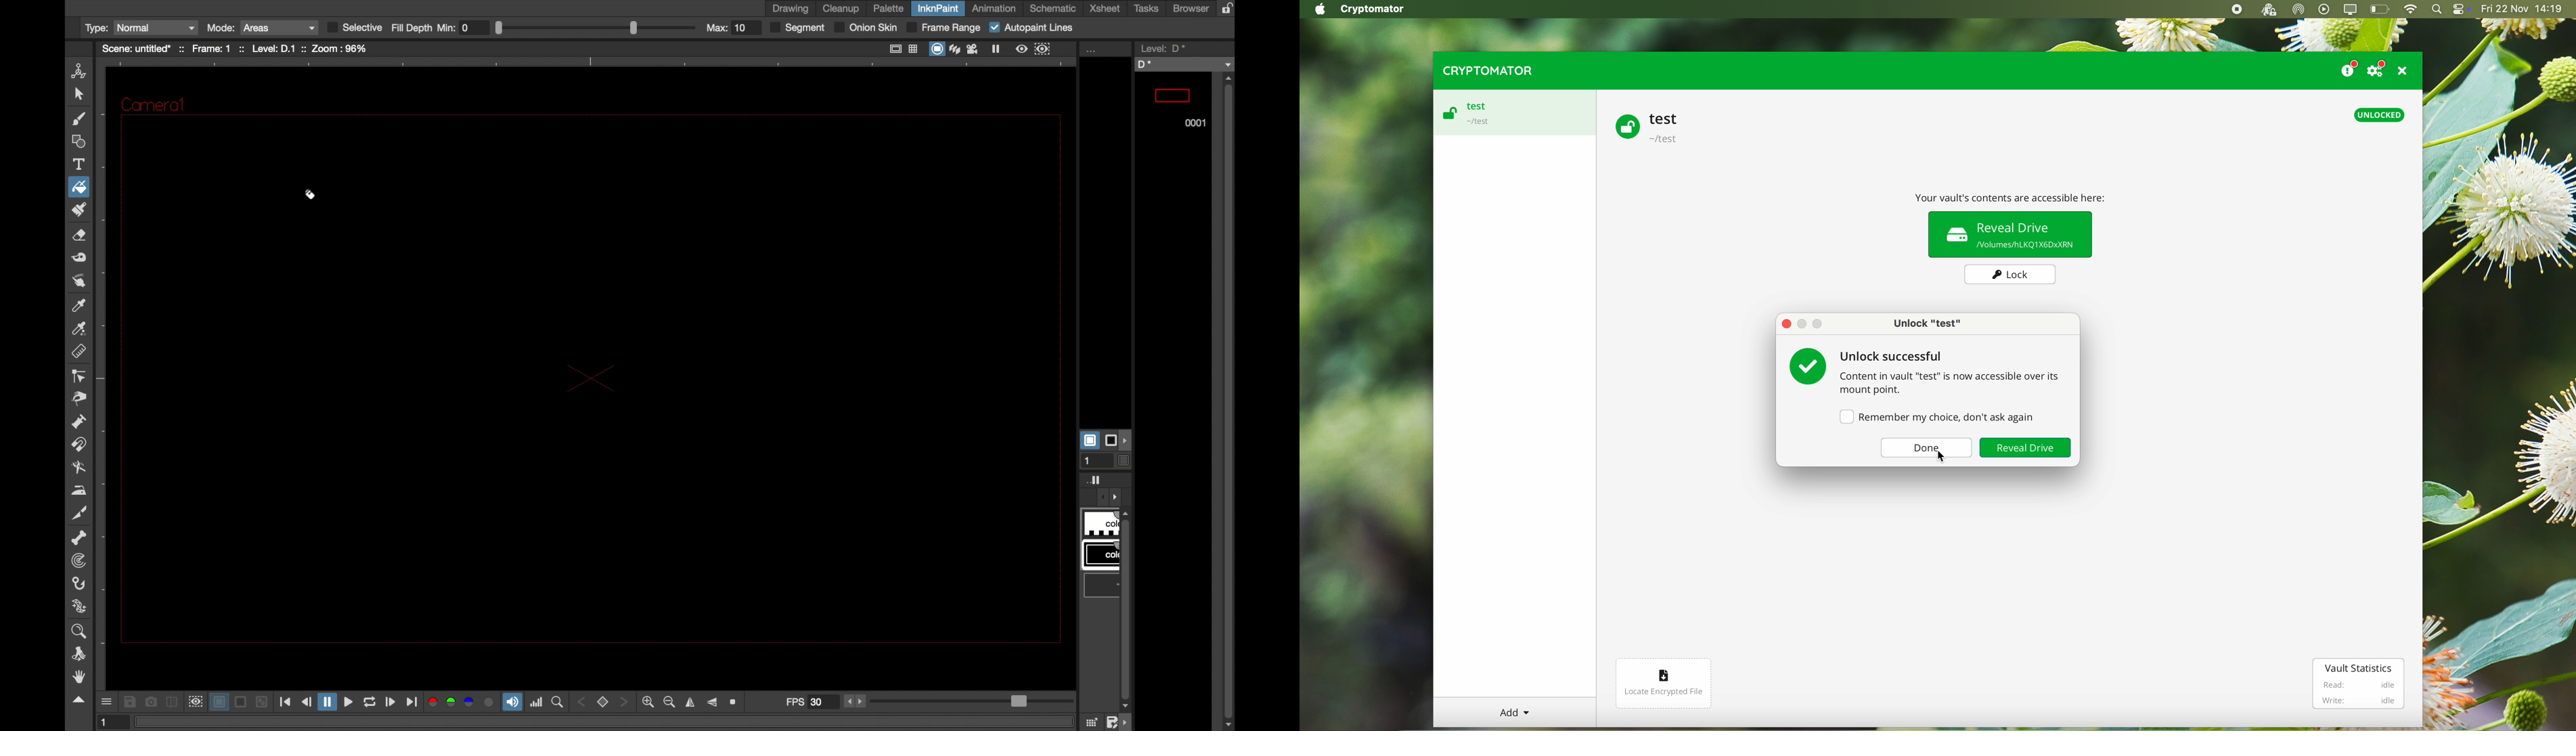  What do you see at coordinates (263, 702) in the screenshot?
I see `minimize` at bounding box center [263, 702].